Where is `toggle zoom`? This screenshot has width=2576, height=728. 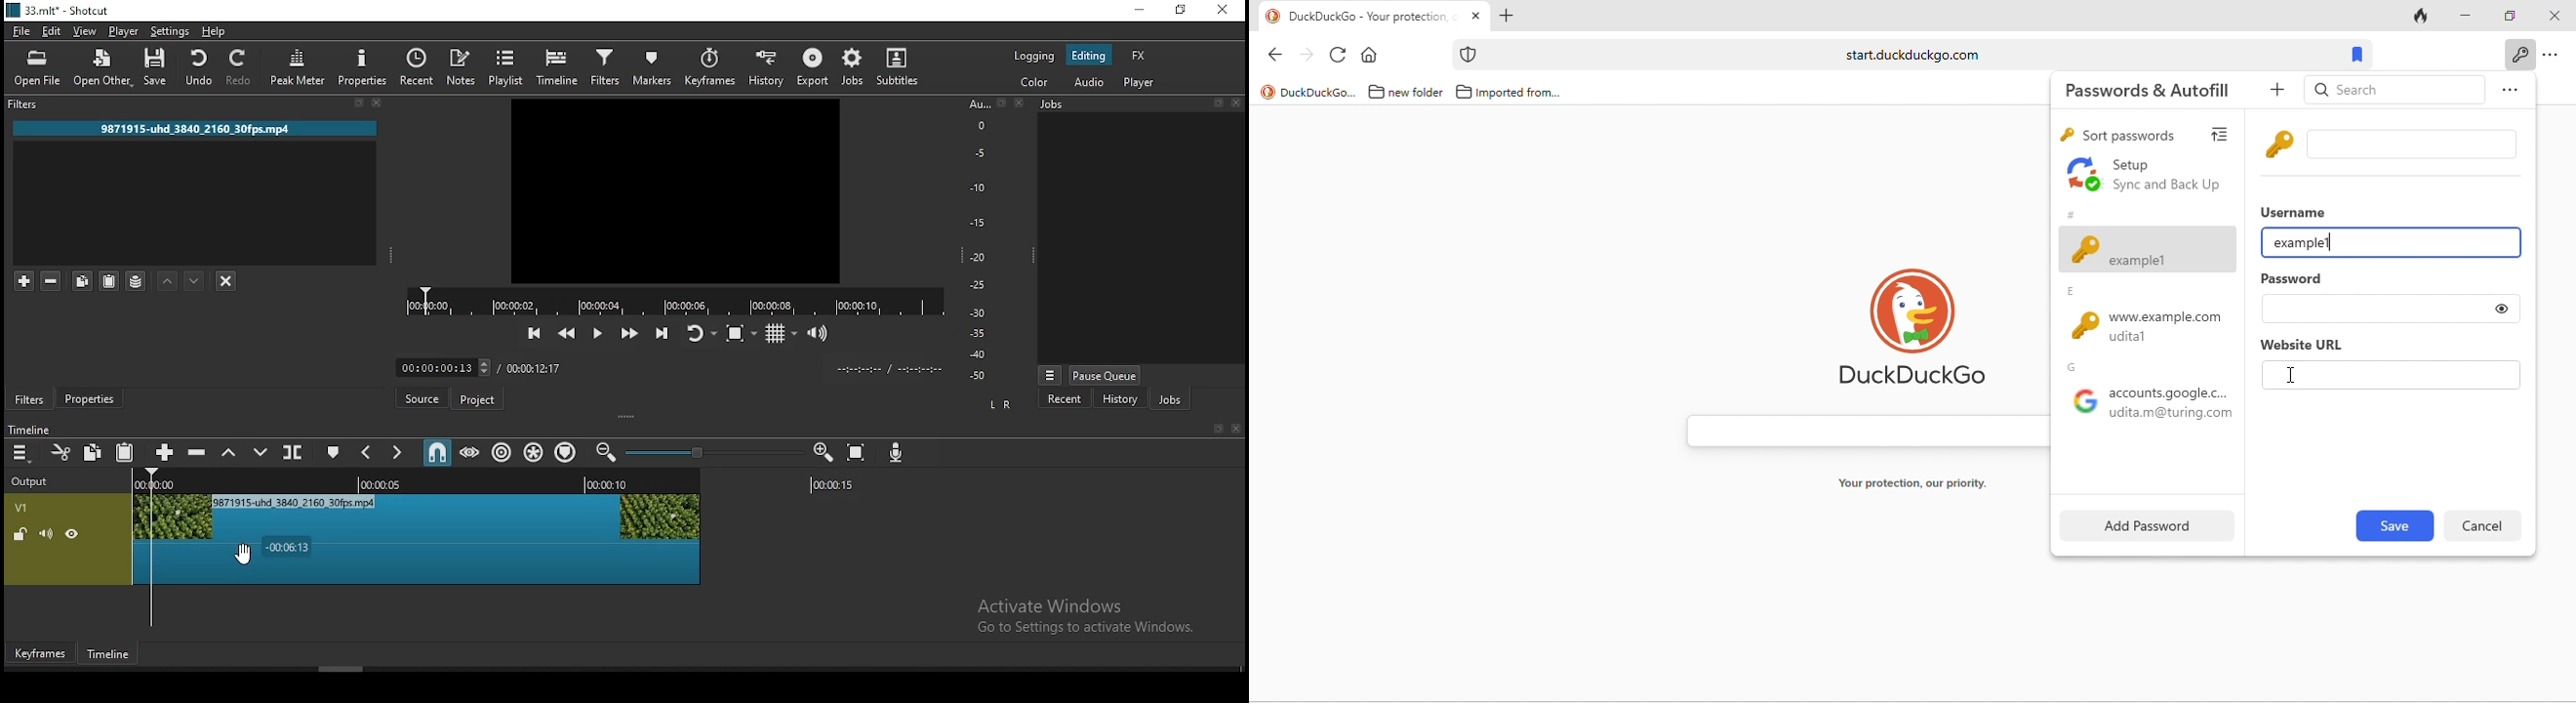
toggle zoom is located at coordinates (741, 332).